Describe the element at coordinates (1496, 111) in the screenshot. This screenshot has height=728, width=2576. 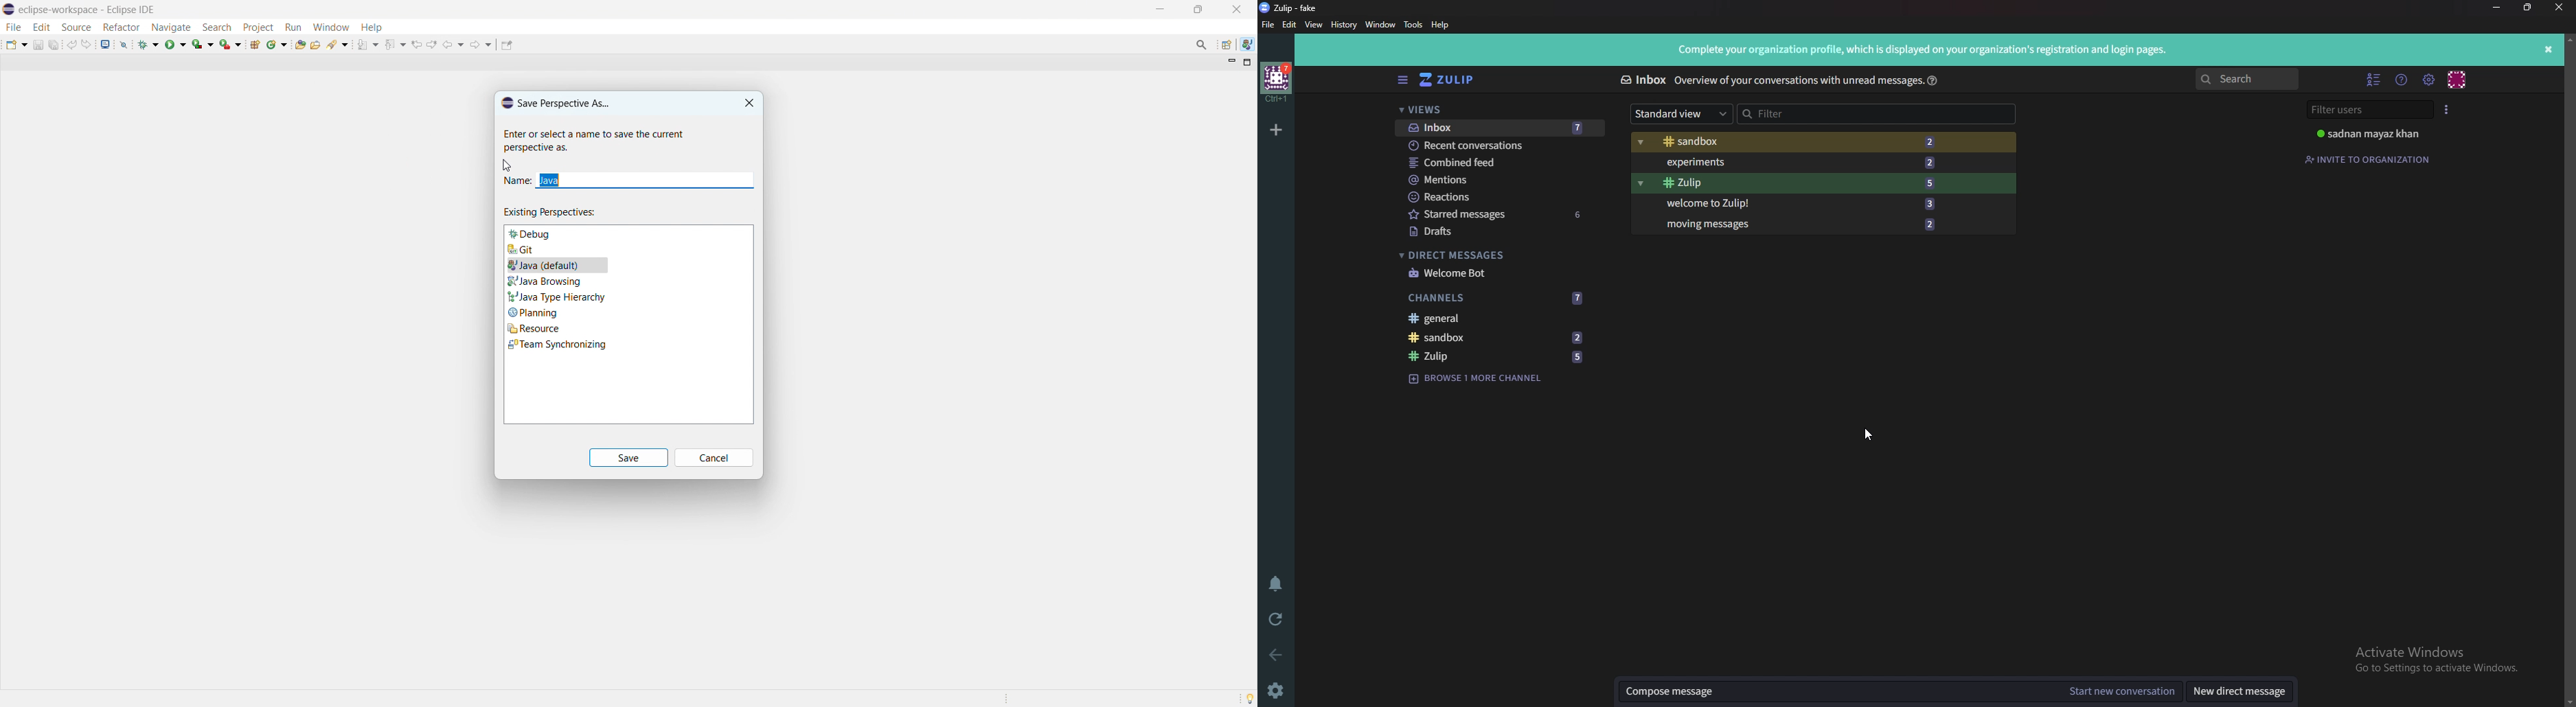
I see `Views` at that location.